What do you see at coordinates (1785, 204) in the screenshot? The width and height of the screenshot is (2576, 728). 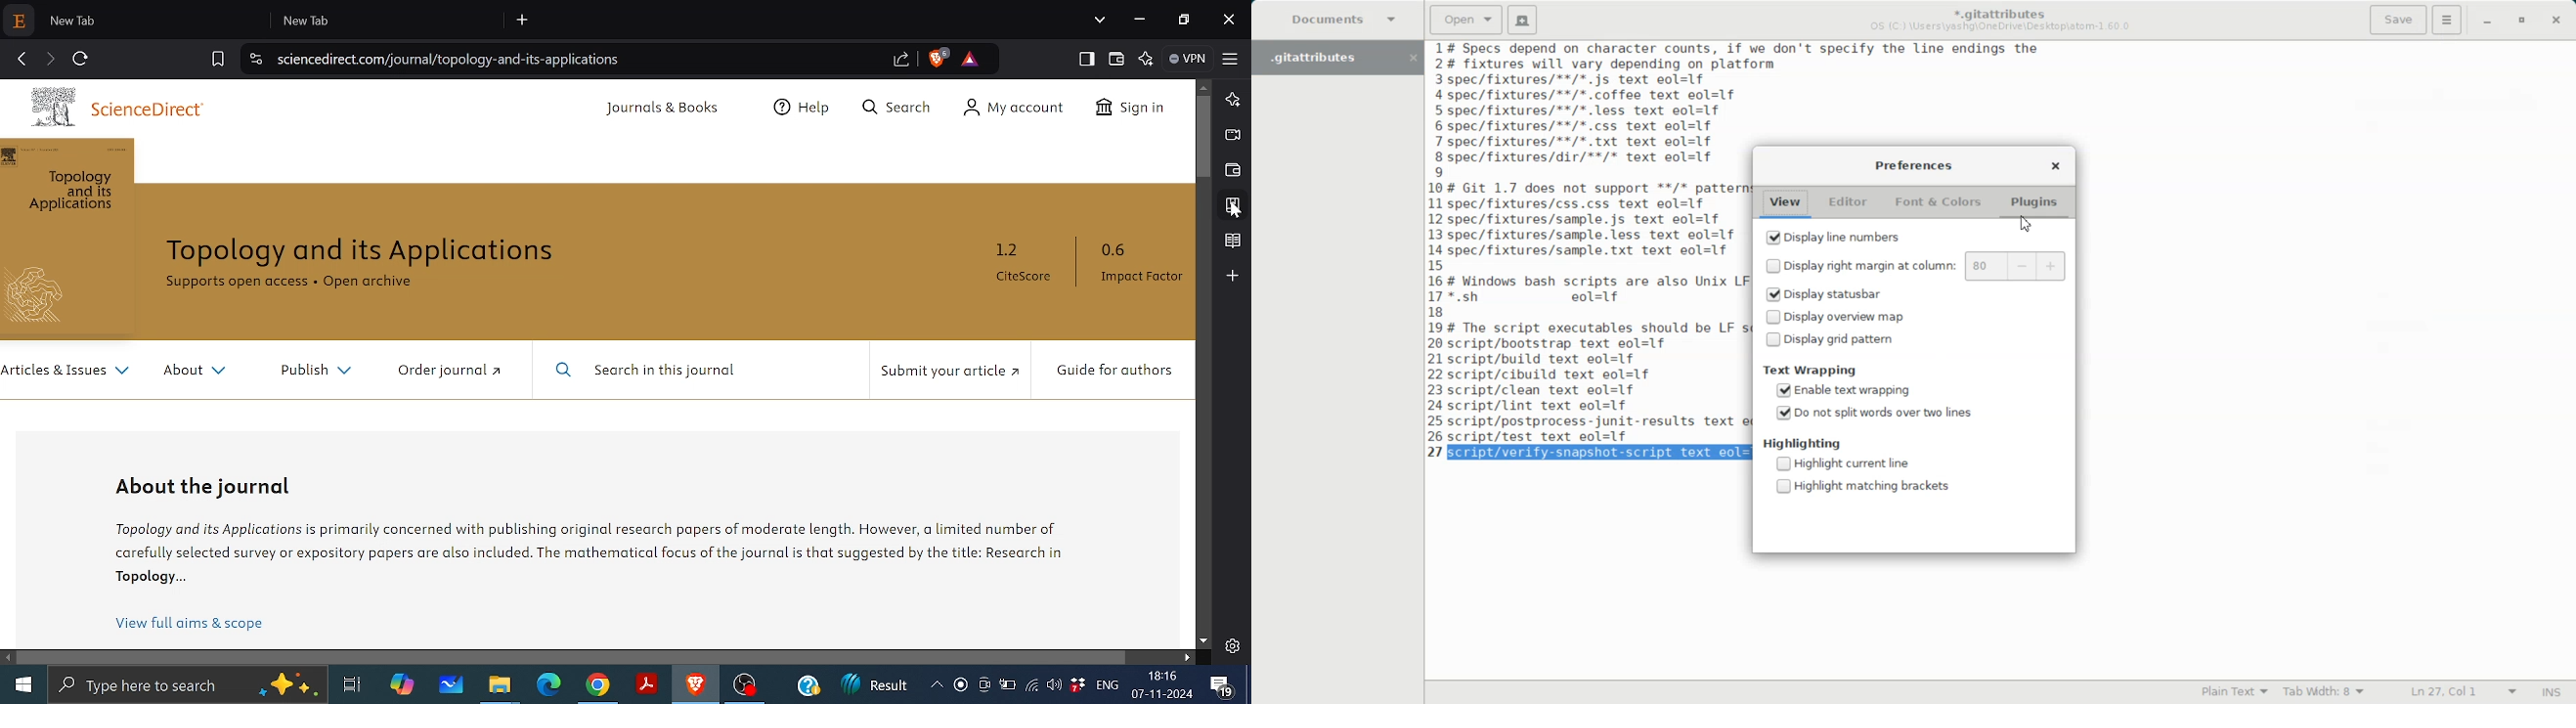 I see `View (selected)` at bounding box center [1785, 204].